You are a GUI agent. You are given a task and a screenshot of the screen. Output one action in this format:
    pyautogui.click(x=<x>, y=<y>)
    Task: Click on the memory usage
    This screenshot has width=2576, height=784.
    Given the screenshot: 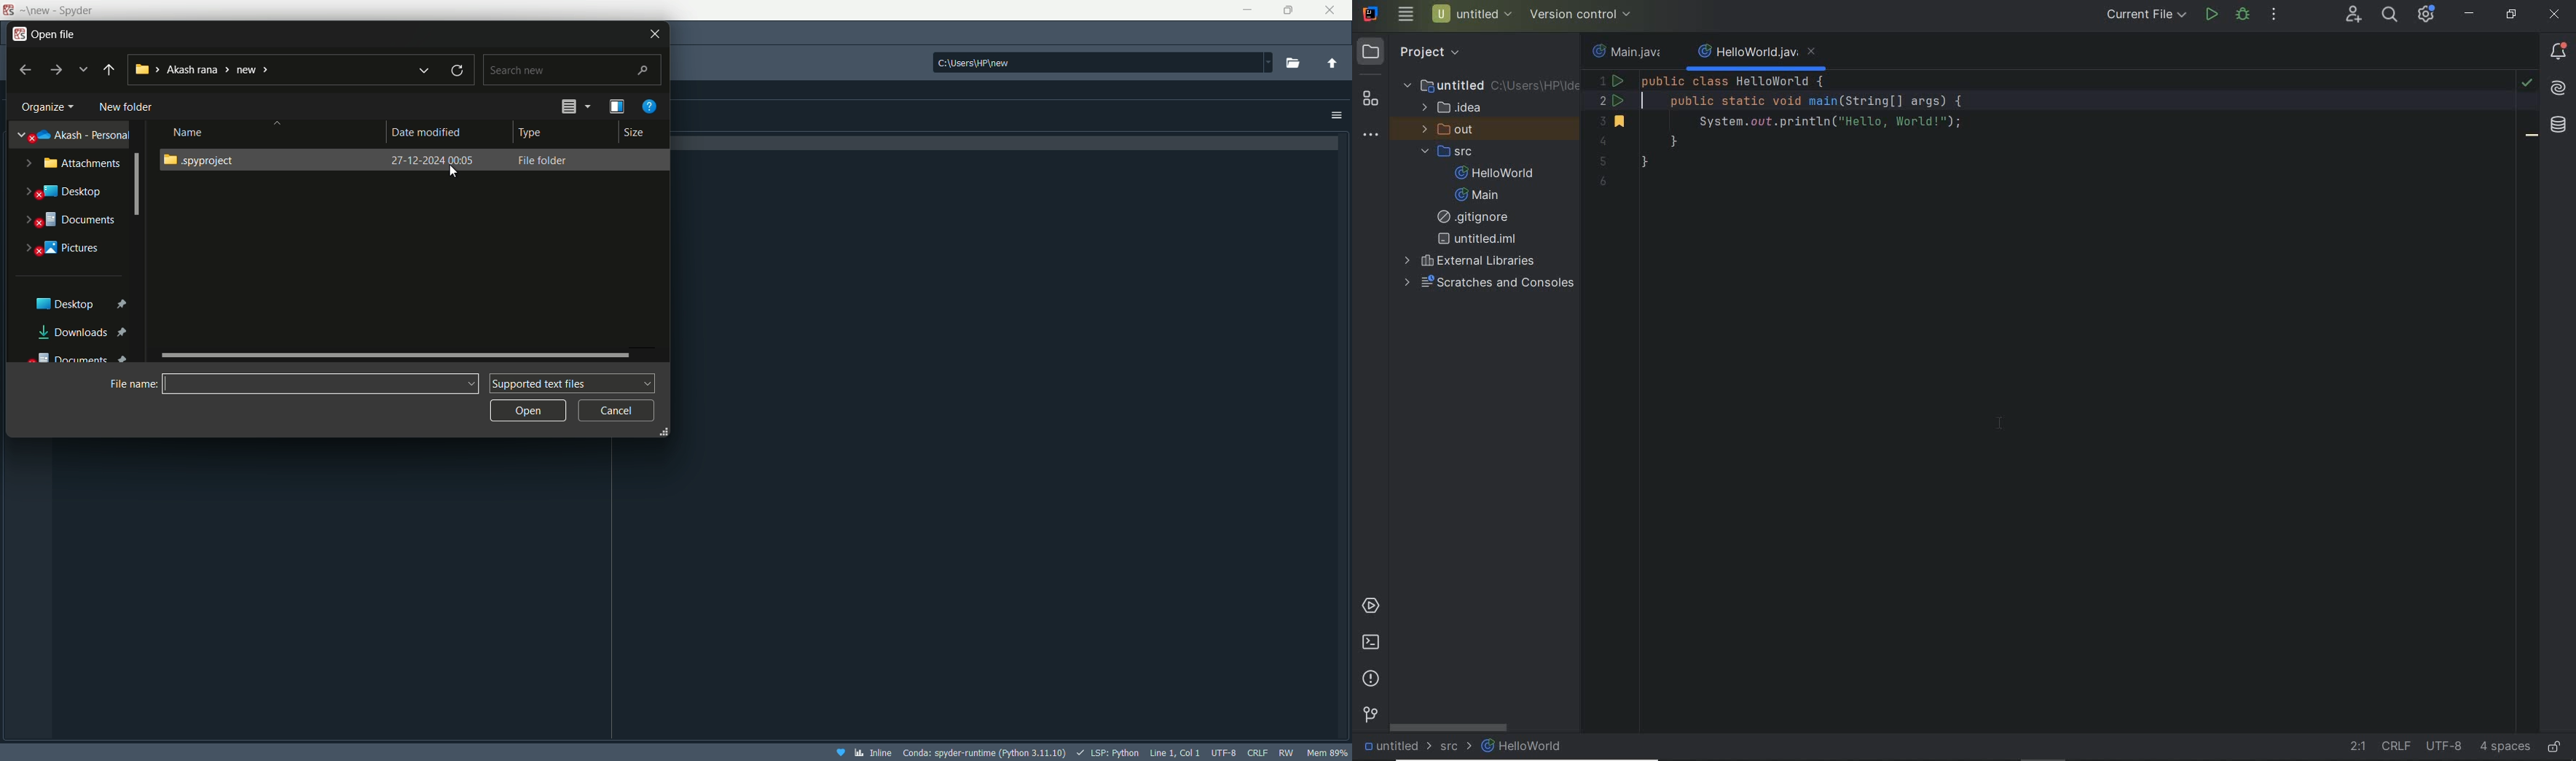 What is the action you would take?
    pyautogui.click(x=1327, y=753)
    